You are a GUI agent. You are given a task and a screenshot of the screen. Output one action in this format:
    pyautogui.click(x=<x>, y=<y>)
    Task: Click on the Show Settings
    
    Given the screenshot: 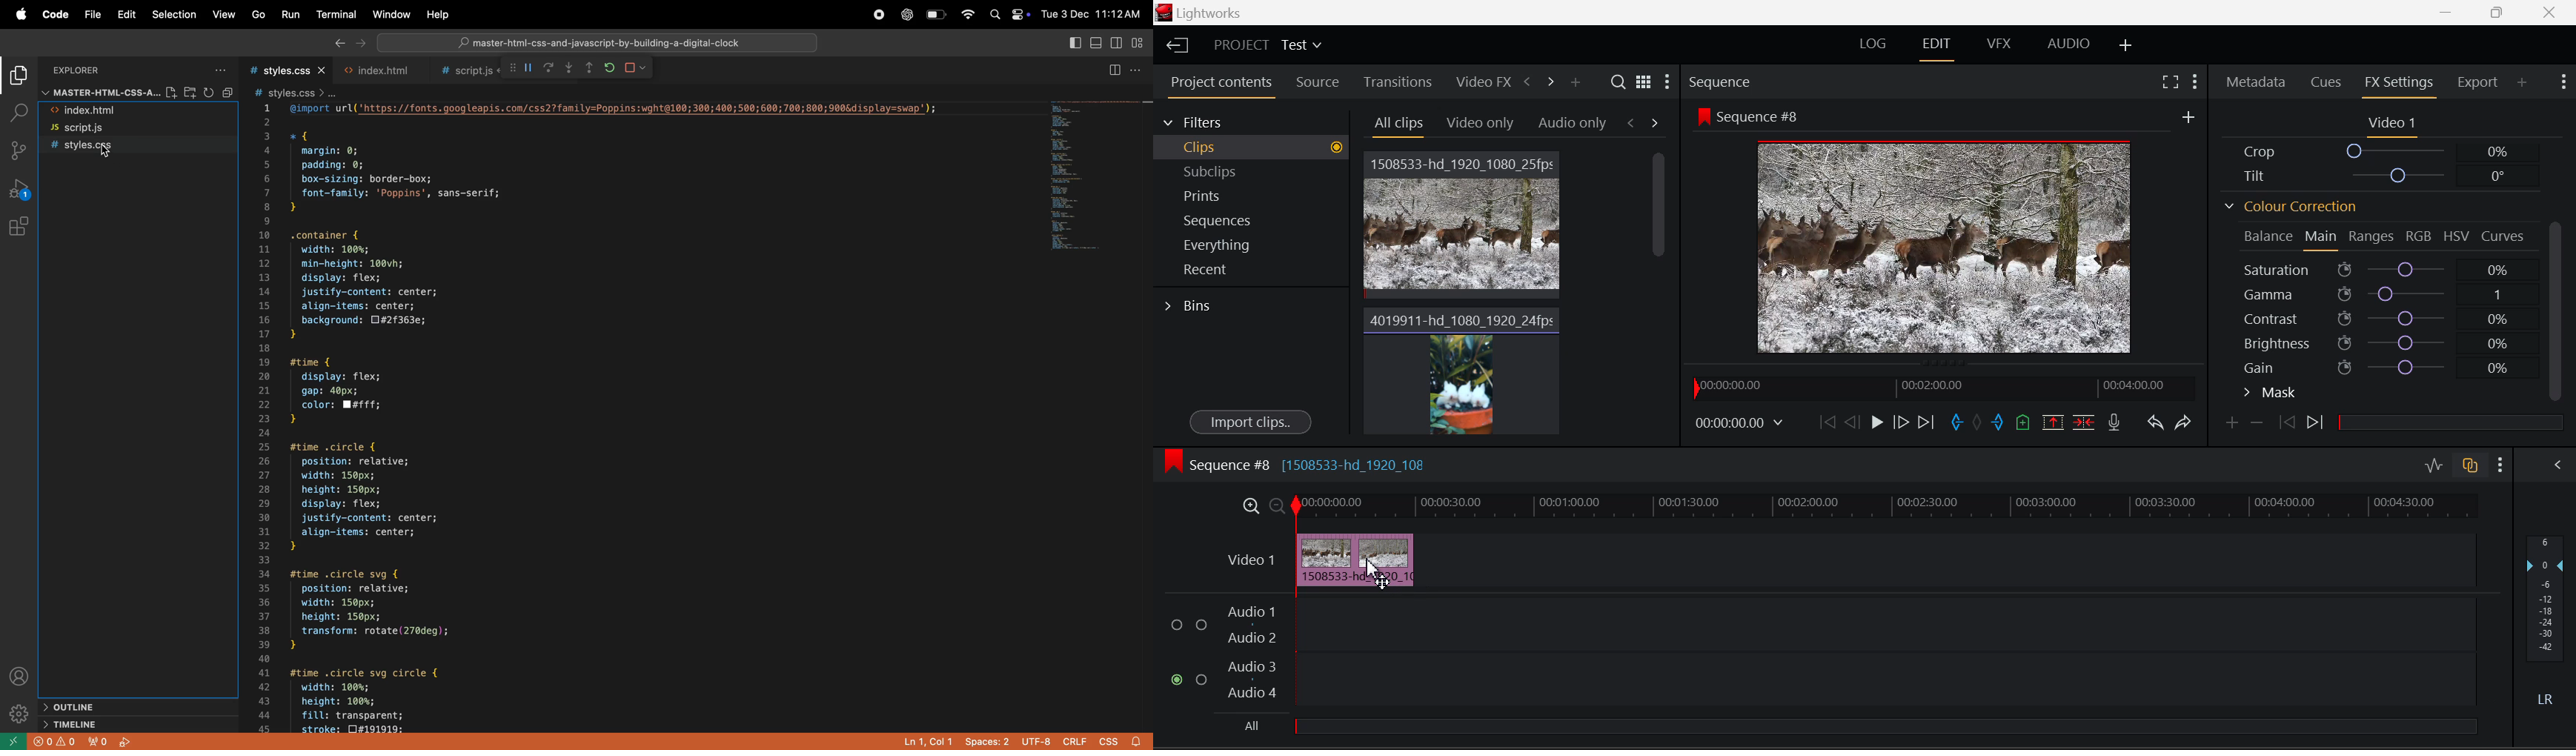 What is the action you would take?
    pyautogui.click(x=2497, y=464)
    